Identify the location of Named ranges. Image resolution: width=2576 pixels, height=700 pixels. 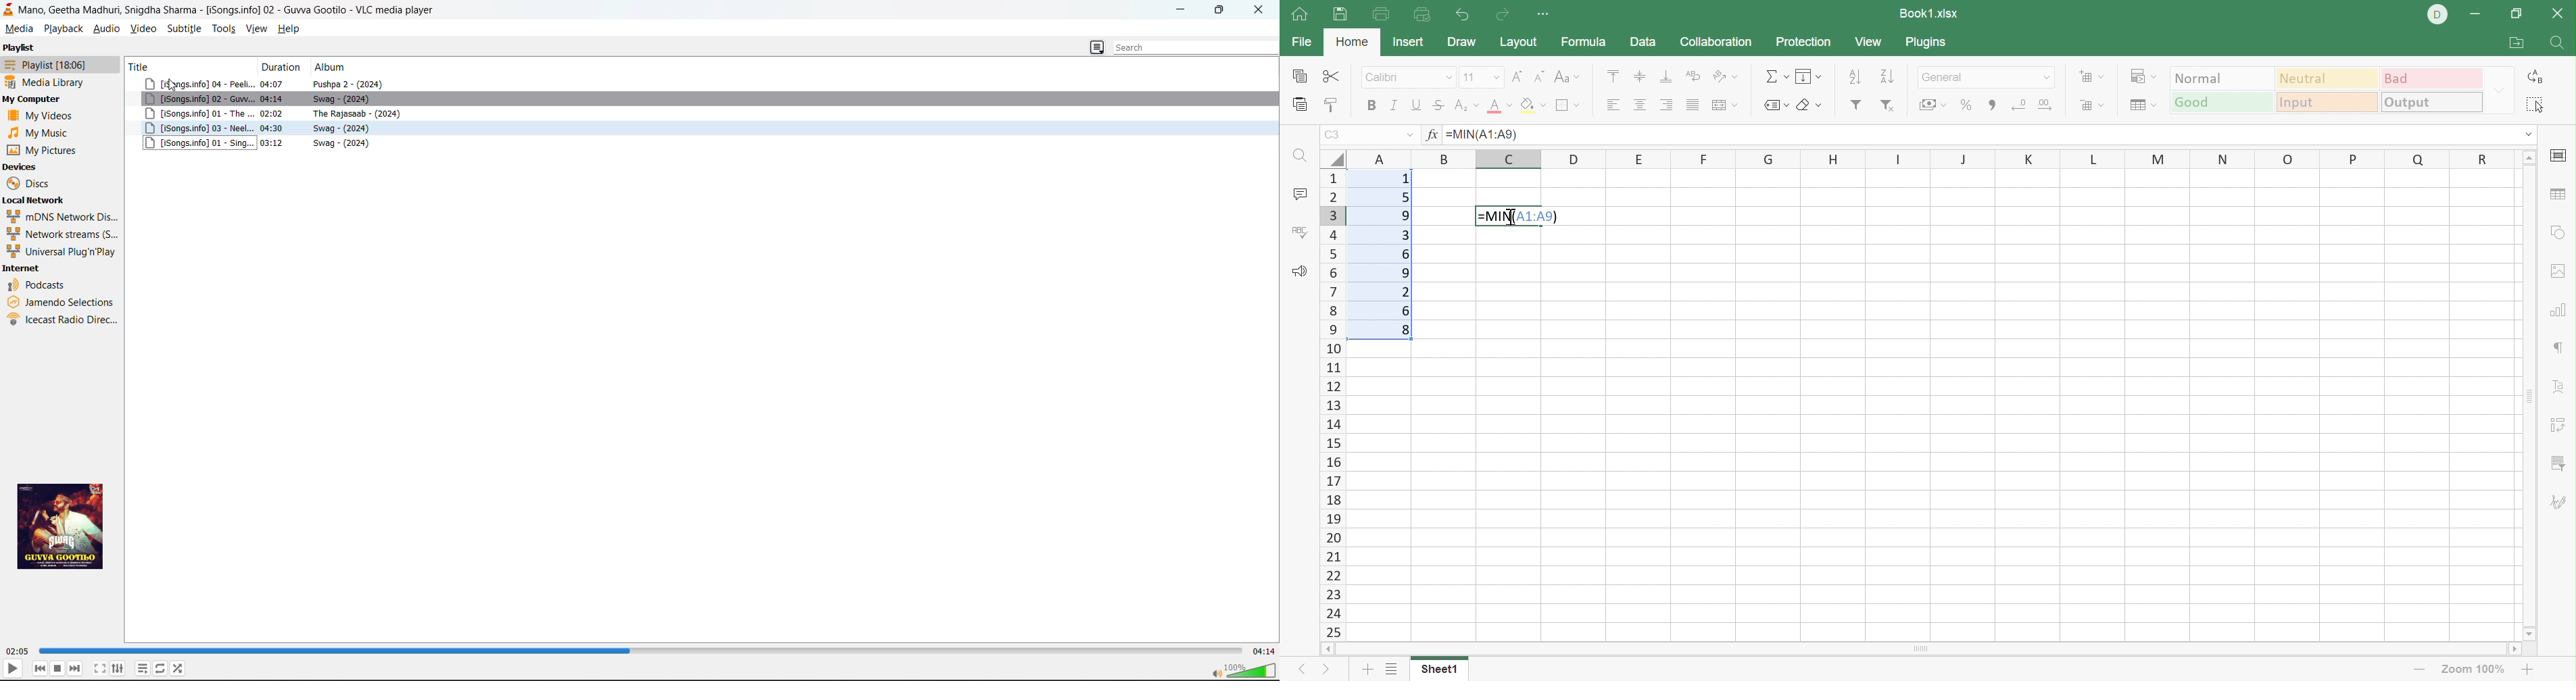
(1774, 105).